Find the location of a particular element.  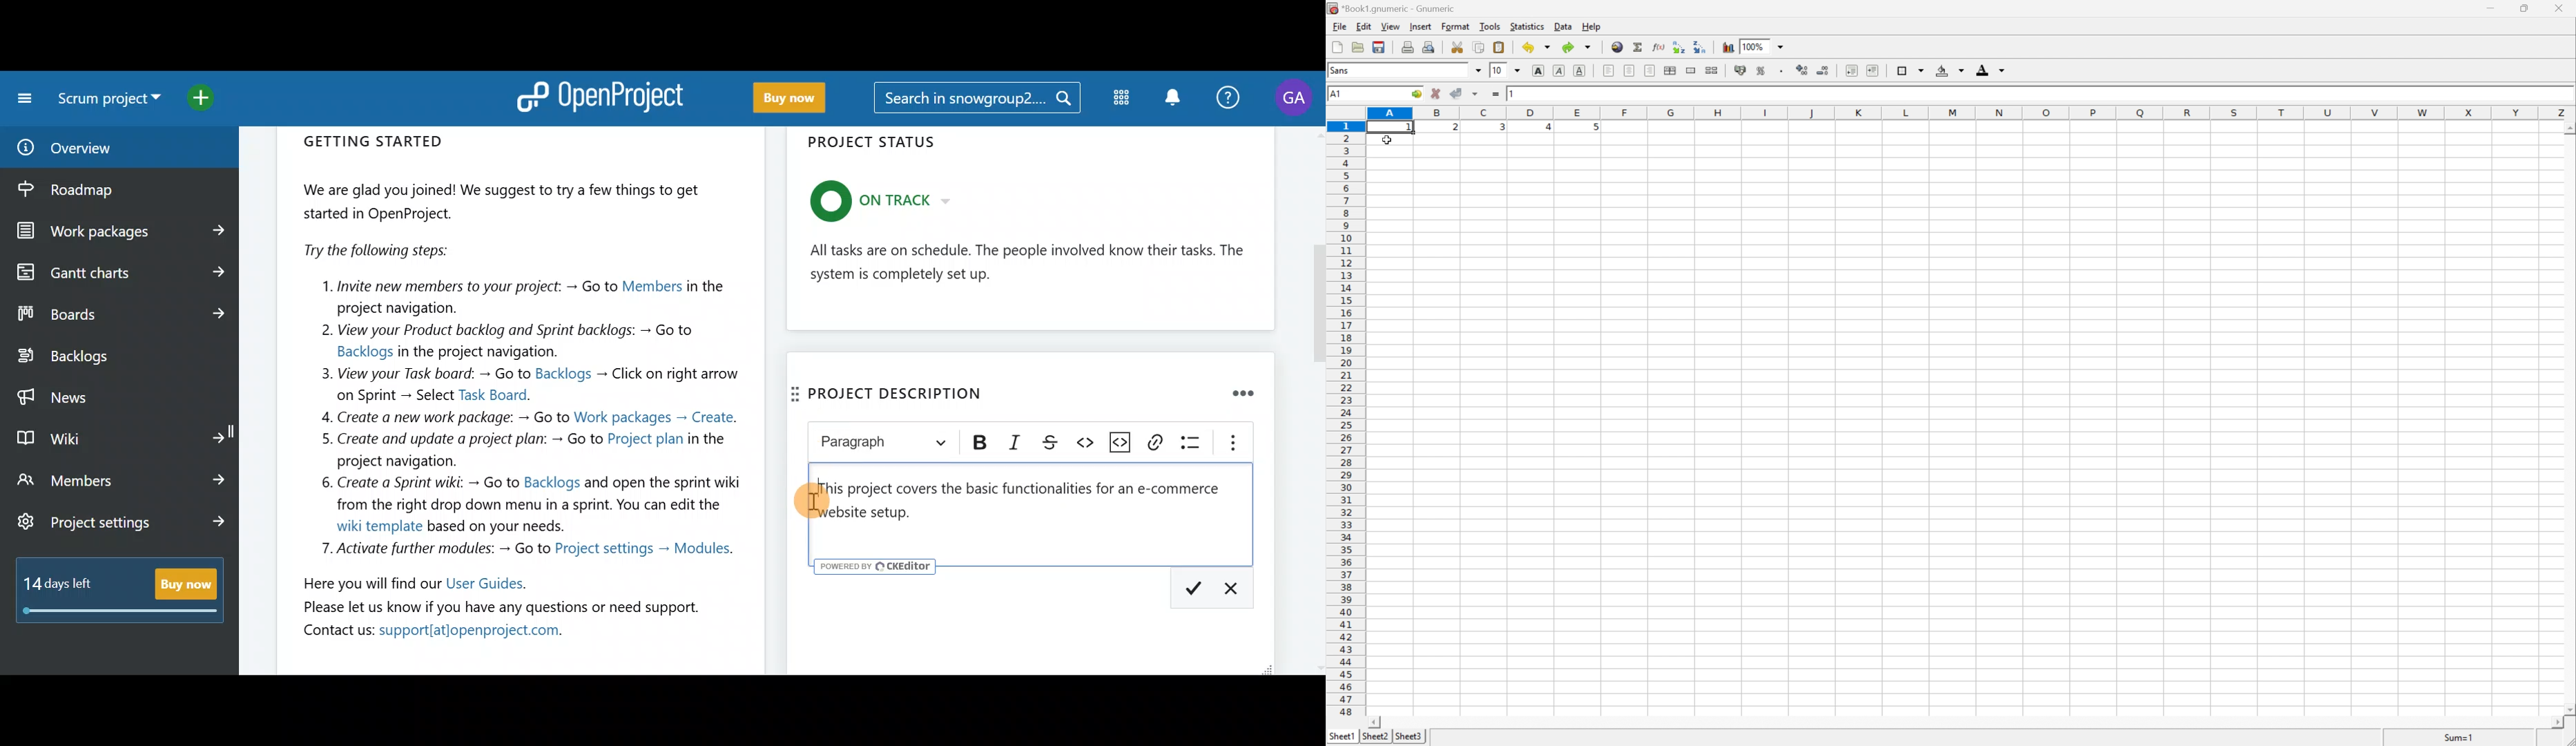

insert hyperlink is located at coordinates (1617, 46).